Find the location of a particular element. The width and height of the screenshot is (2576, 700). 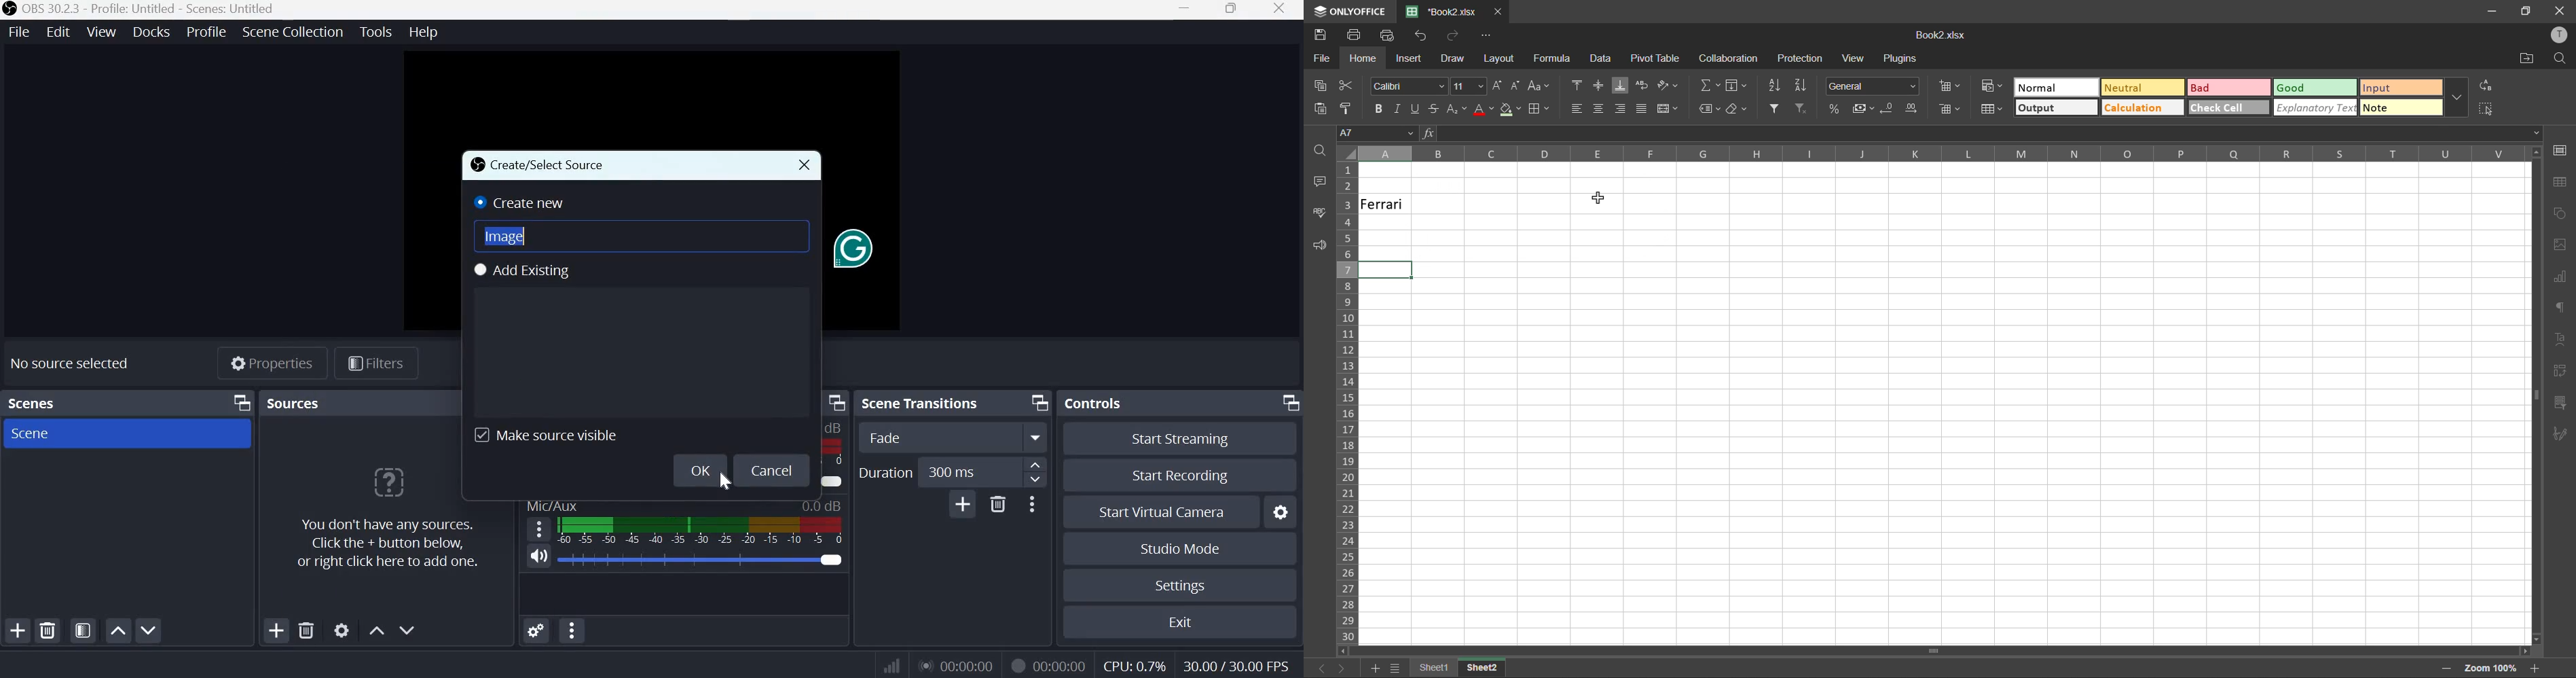

Move scene up is located at coordinates (119, 630).